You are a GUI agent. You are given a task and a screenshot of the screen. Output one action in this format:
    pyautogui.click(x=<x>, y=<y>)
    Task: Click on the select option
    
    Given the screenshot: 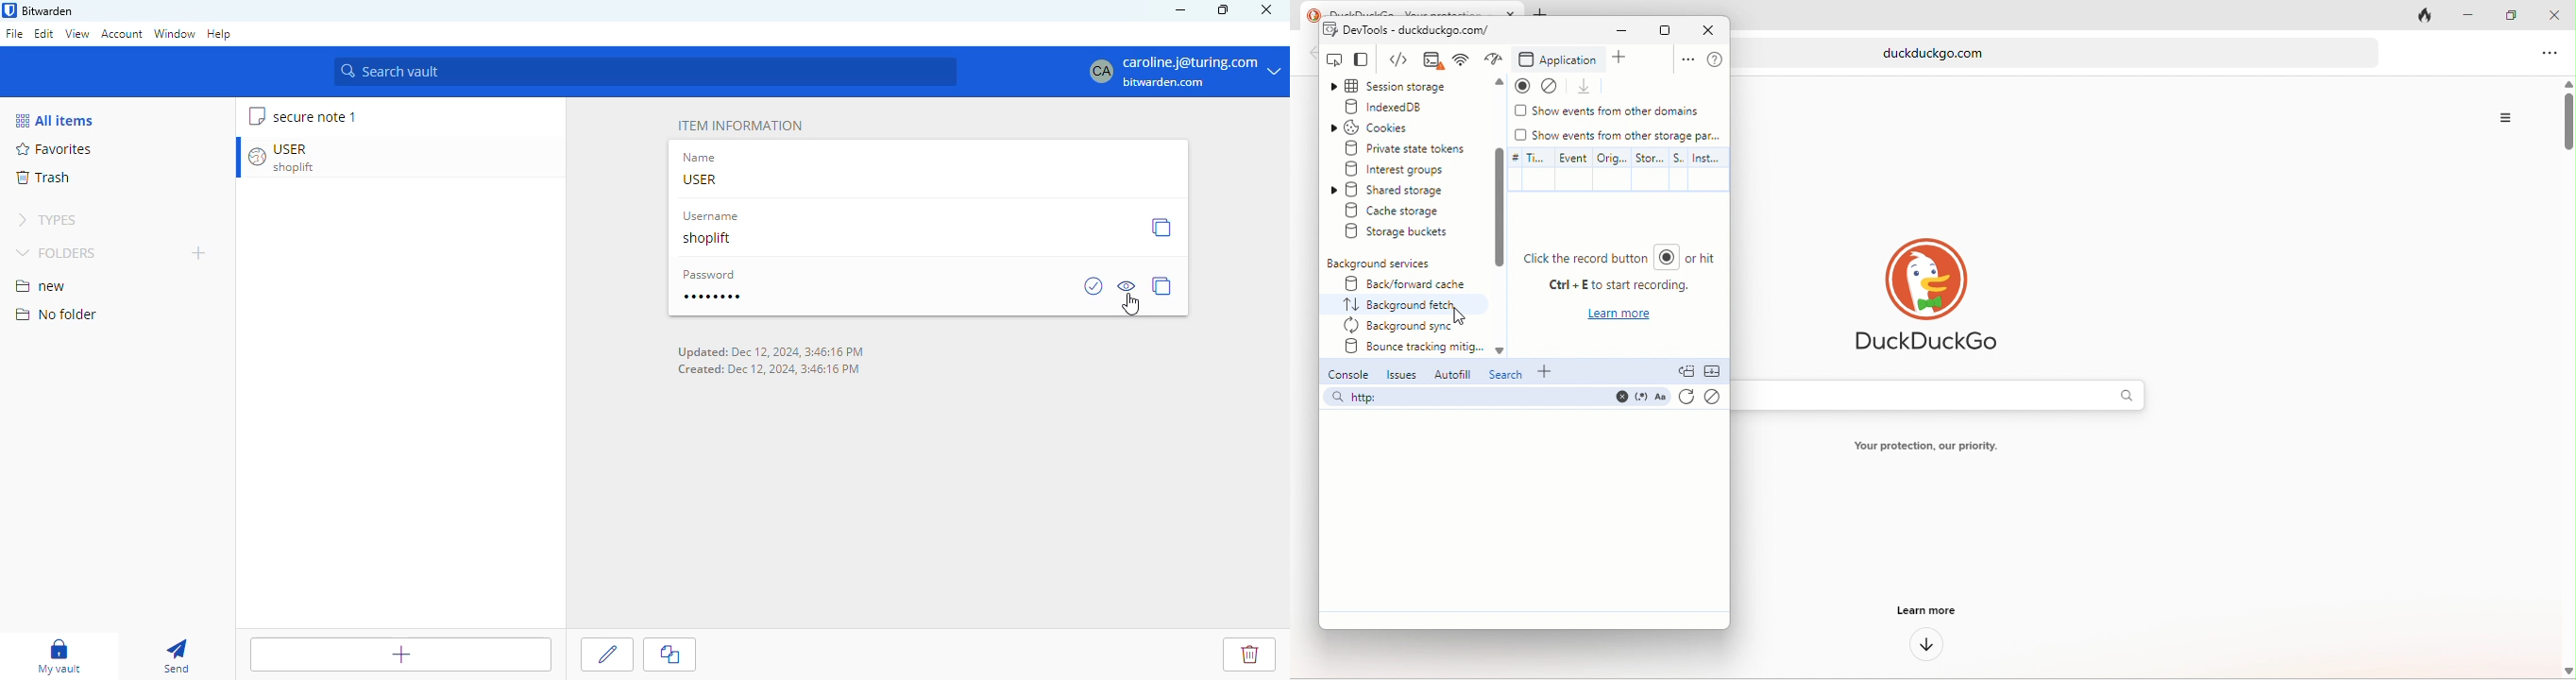 What is the action you would take?
    pyautogui.click(x=1407, y=305)
    